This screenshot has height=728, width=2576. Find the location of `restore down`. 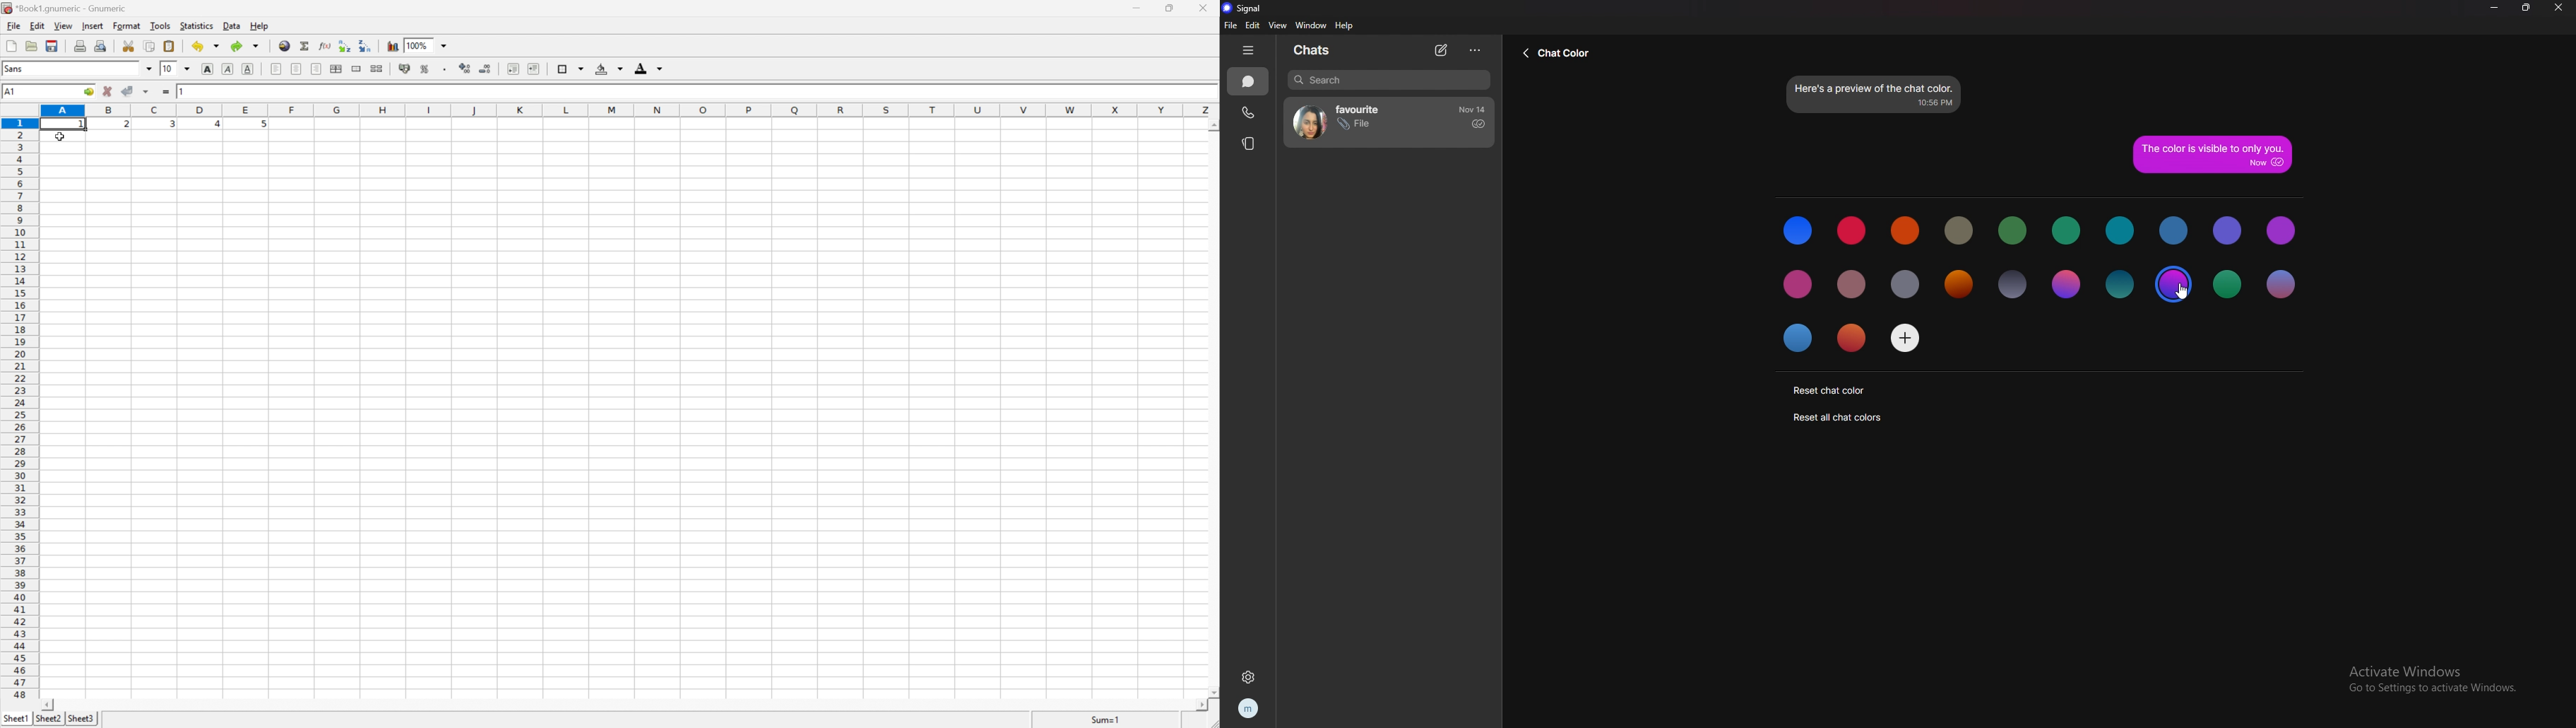

restore down is located at coordinates (1173, 7).